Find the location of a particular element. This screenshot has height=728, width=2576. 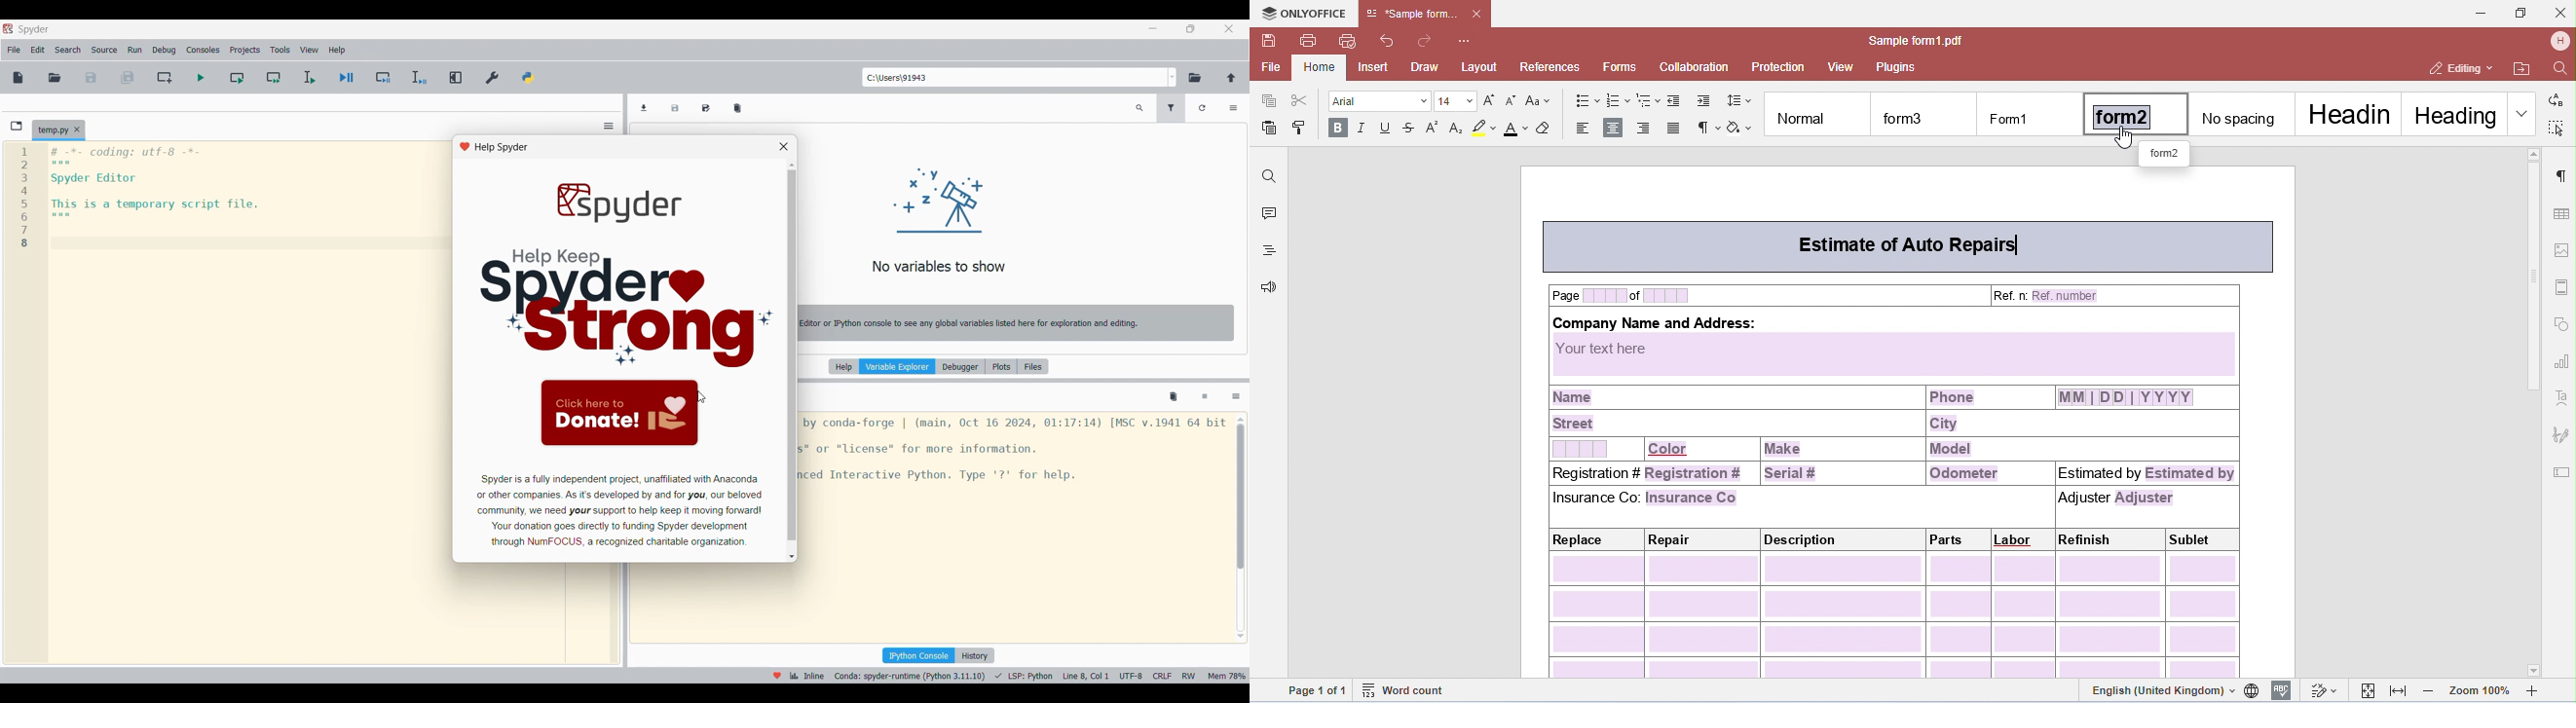

crlf is located at coordinates (1161, 676).